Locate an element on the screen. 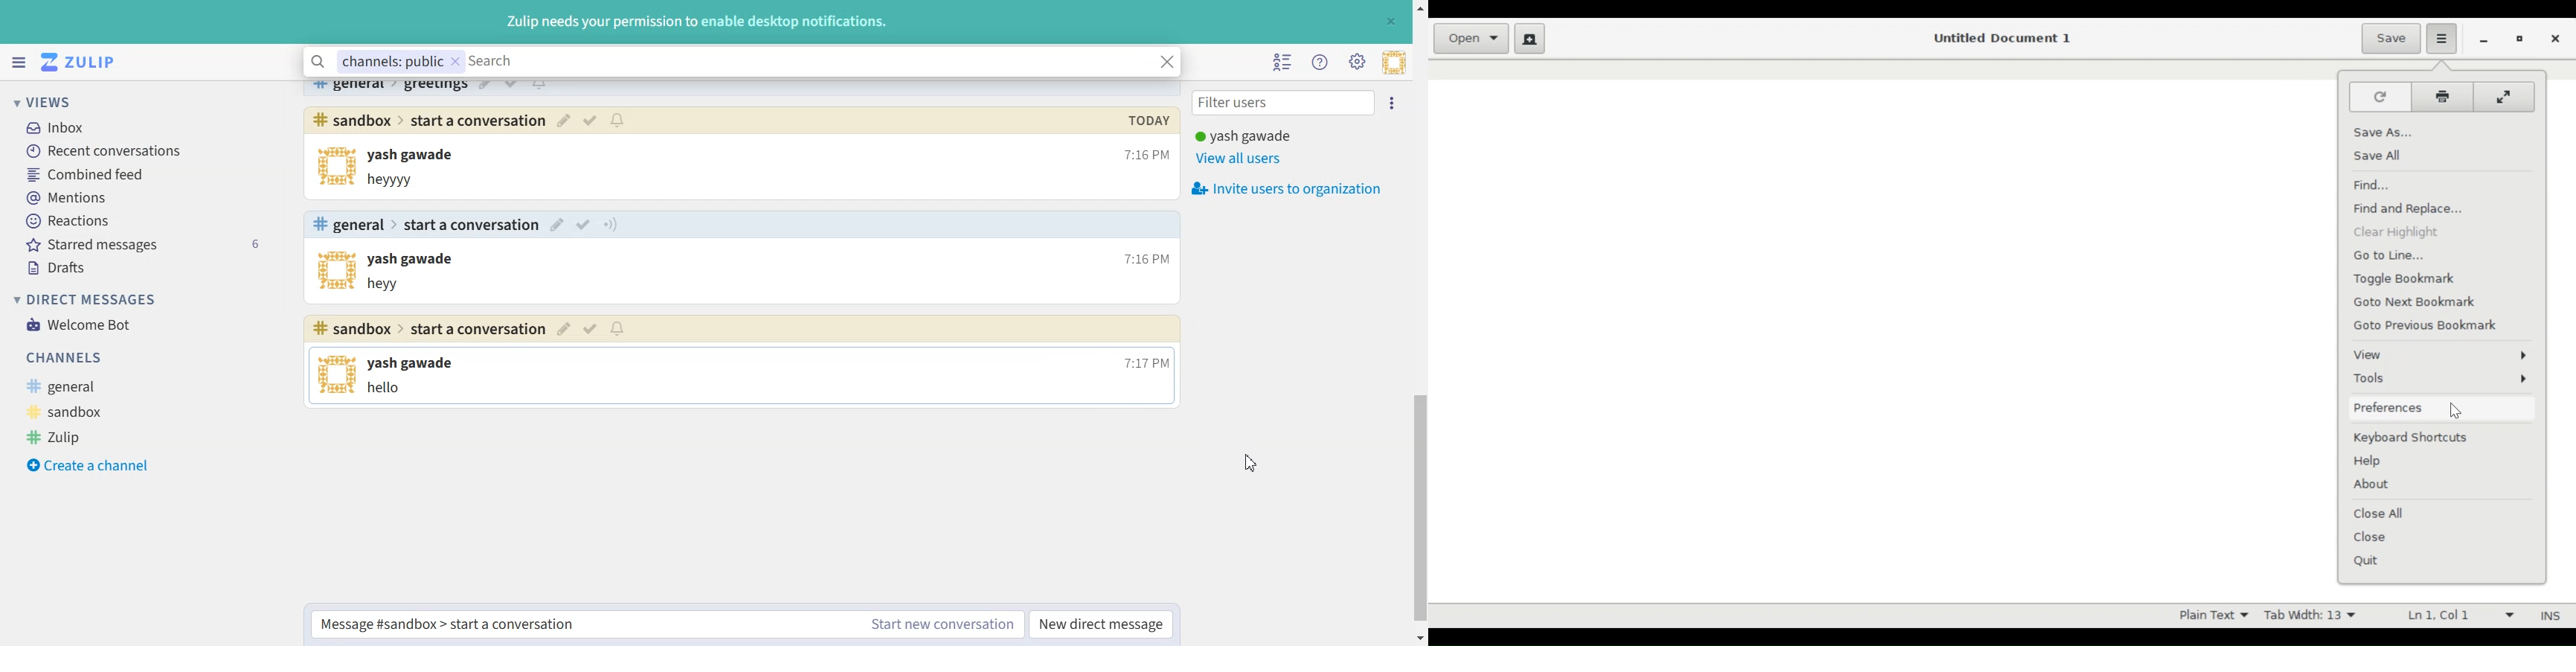 The image size is (2576, 672). profile picture is located at coordinates (338, 376).